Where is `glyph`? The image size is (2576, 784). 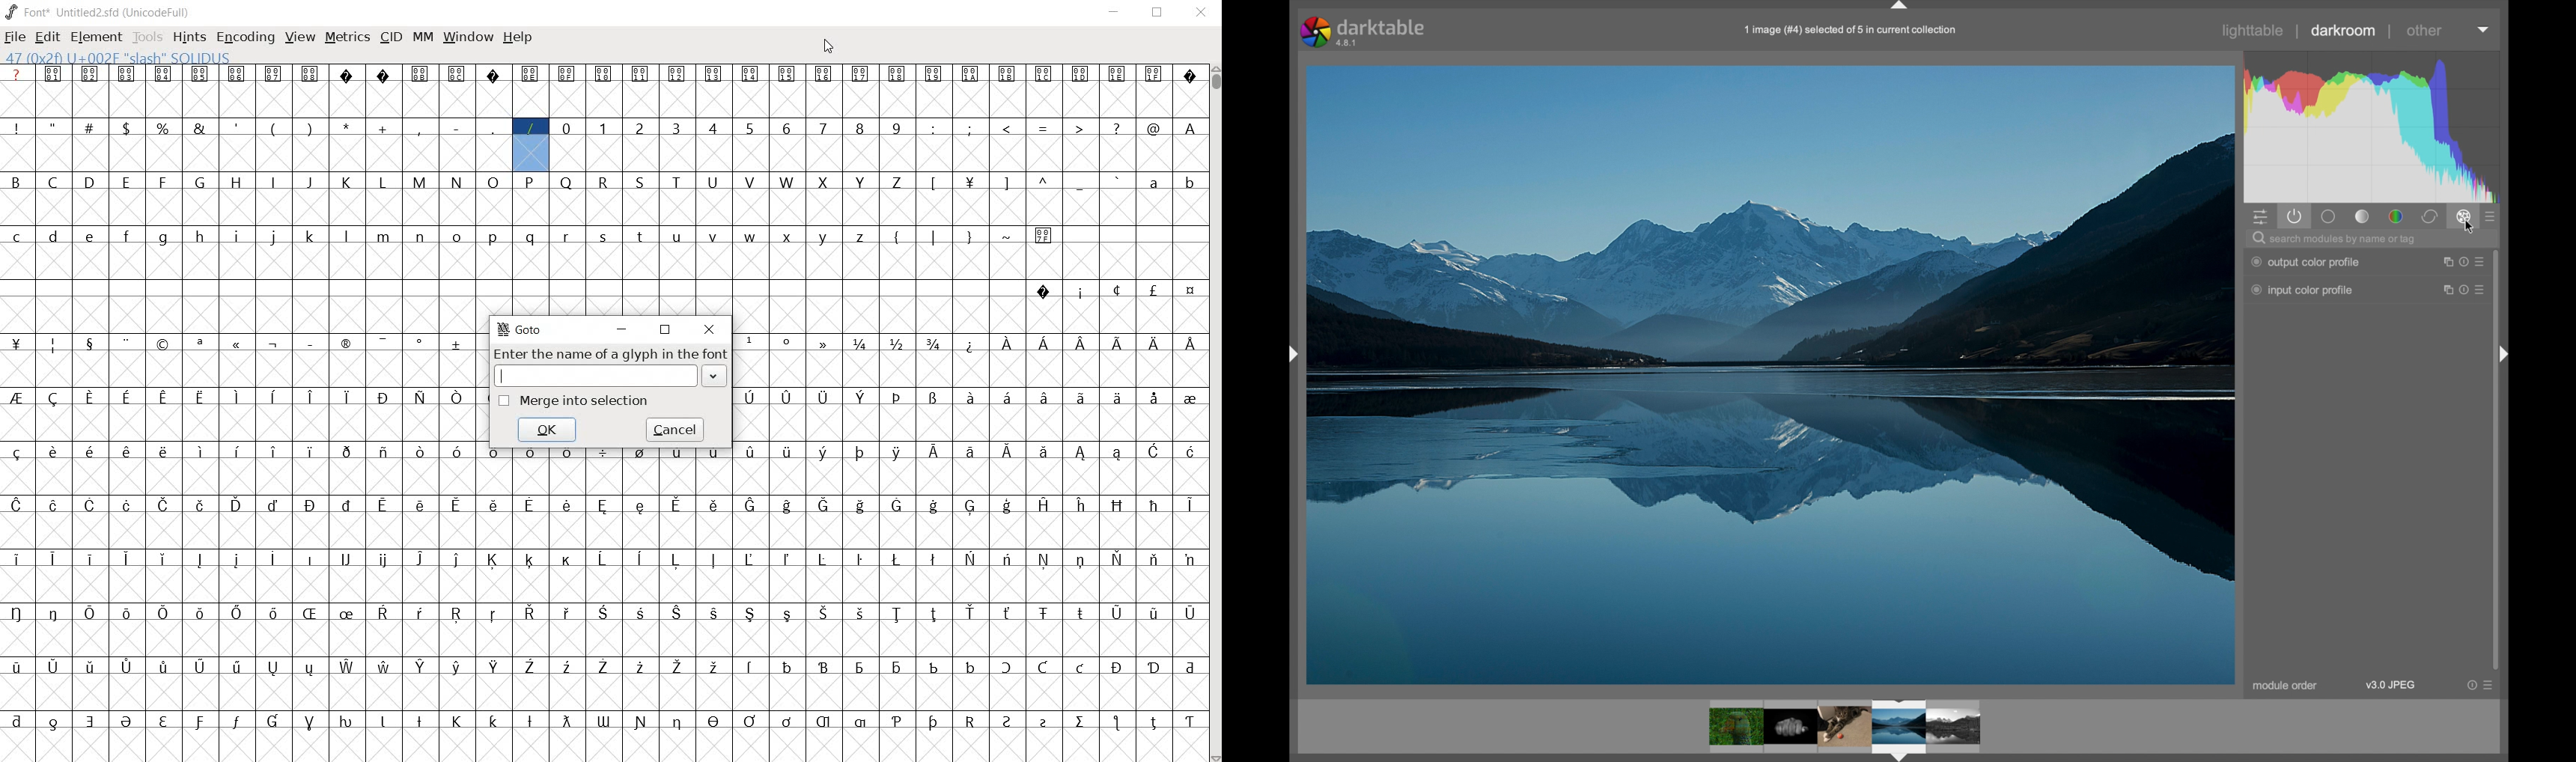 glyph is located at coordinates (493, 183).